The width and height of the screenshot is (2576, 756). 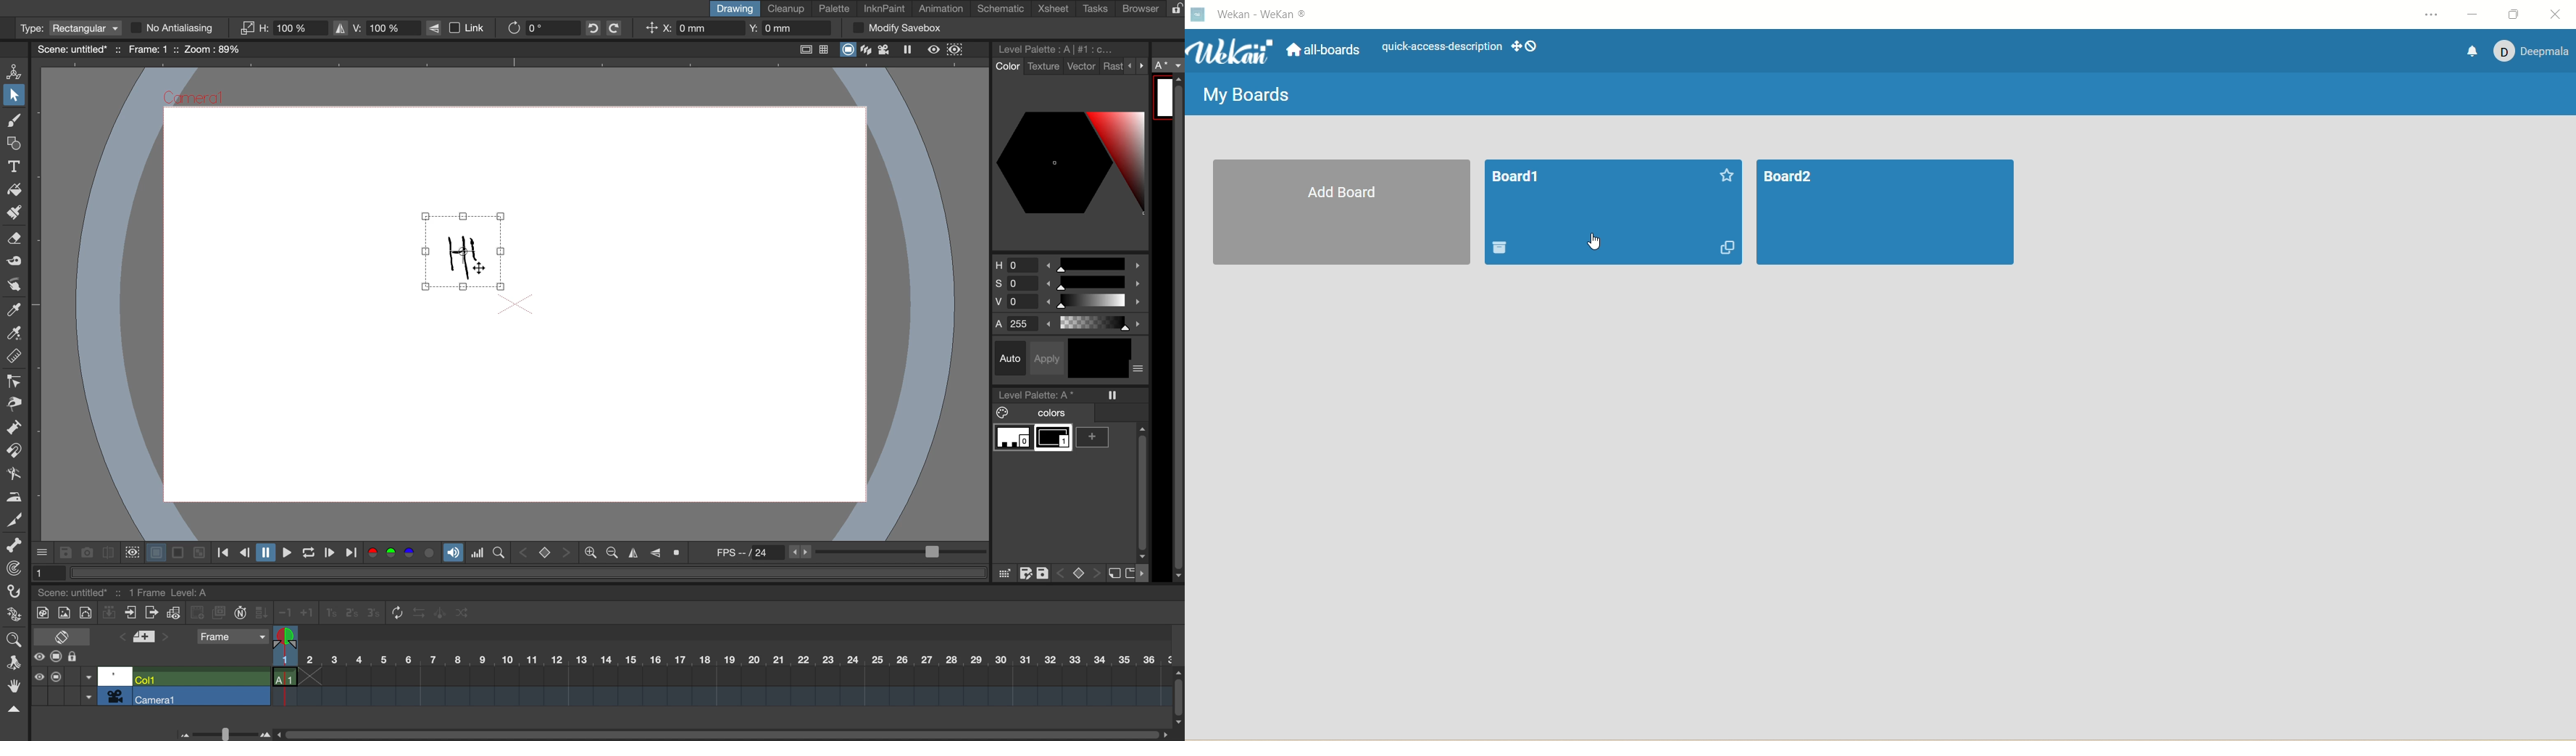 I want to click on tape tool, so click(x=12, y=263).